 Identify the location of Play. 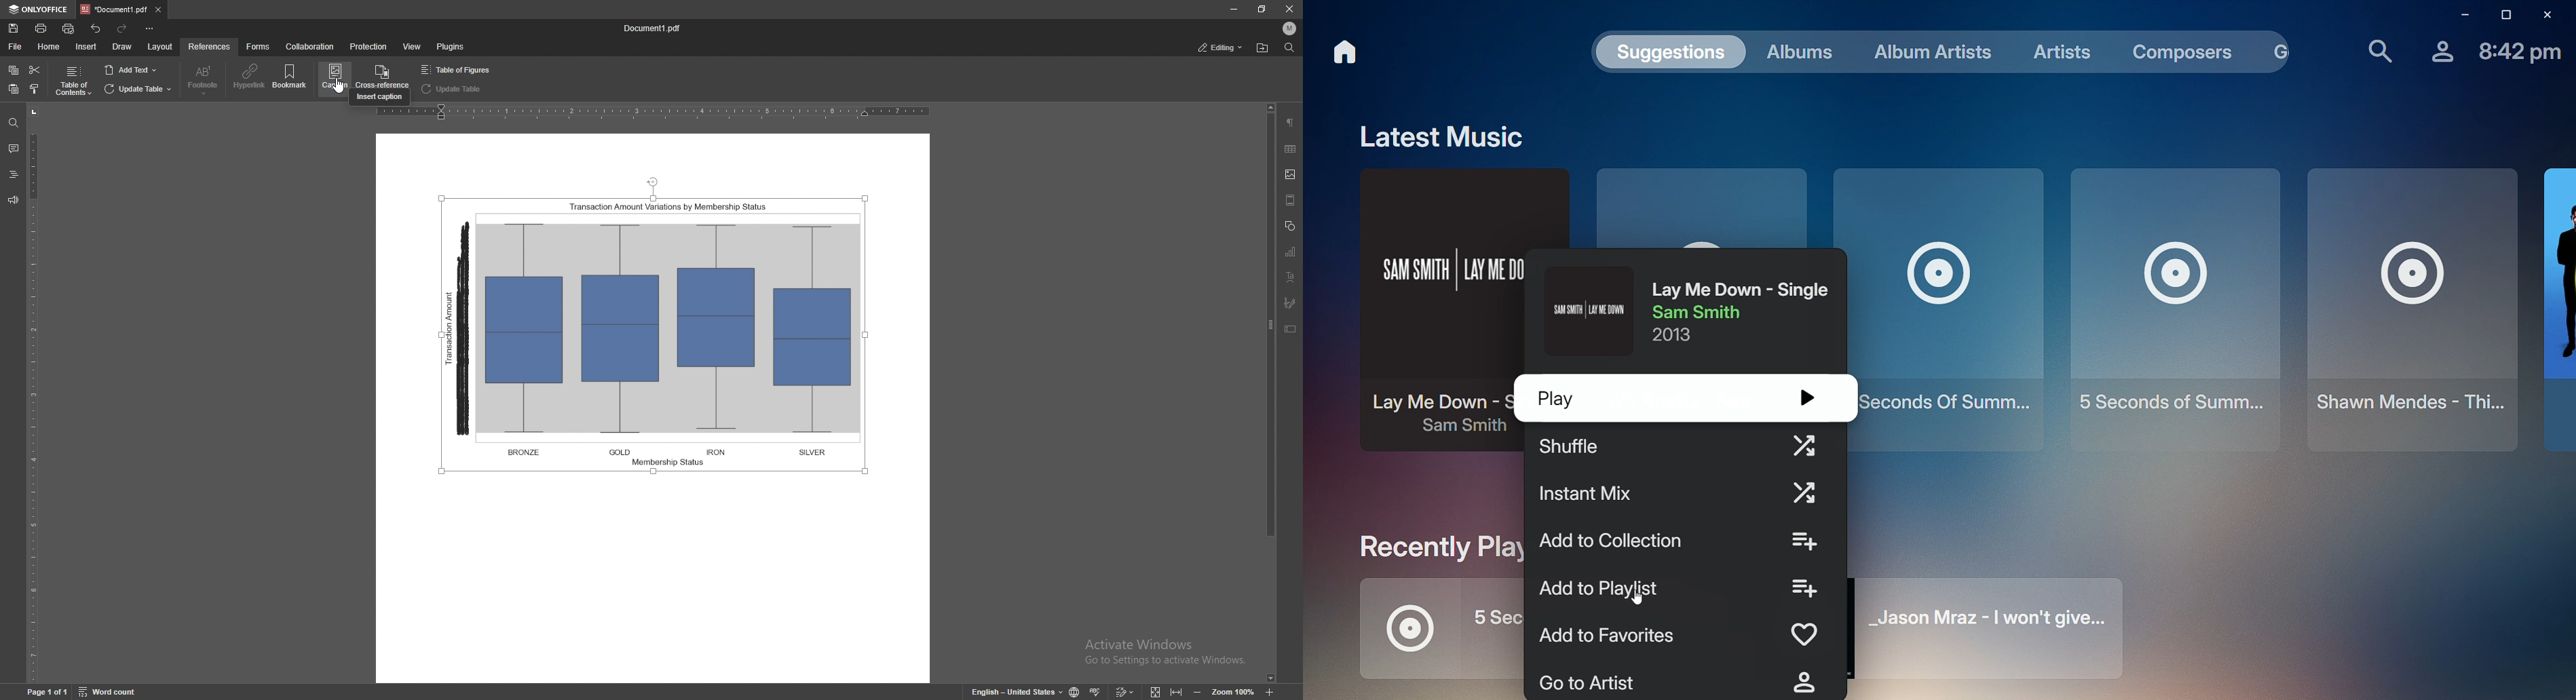
(1685, 399).